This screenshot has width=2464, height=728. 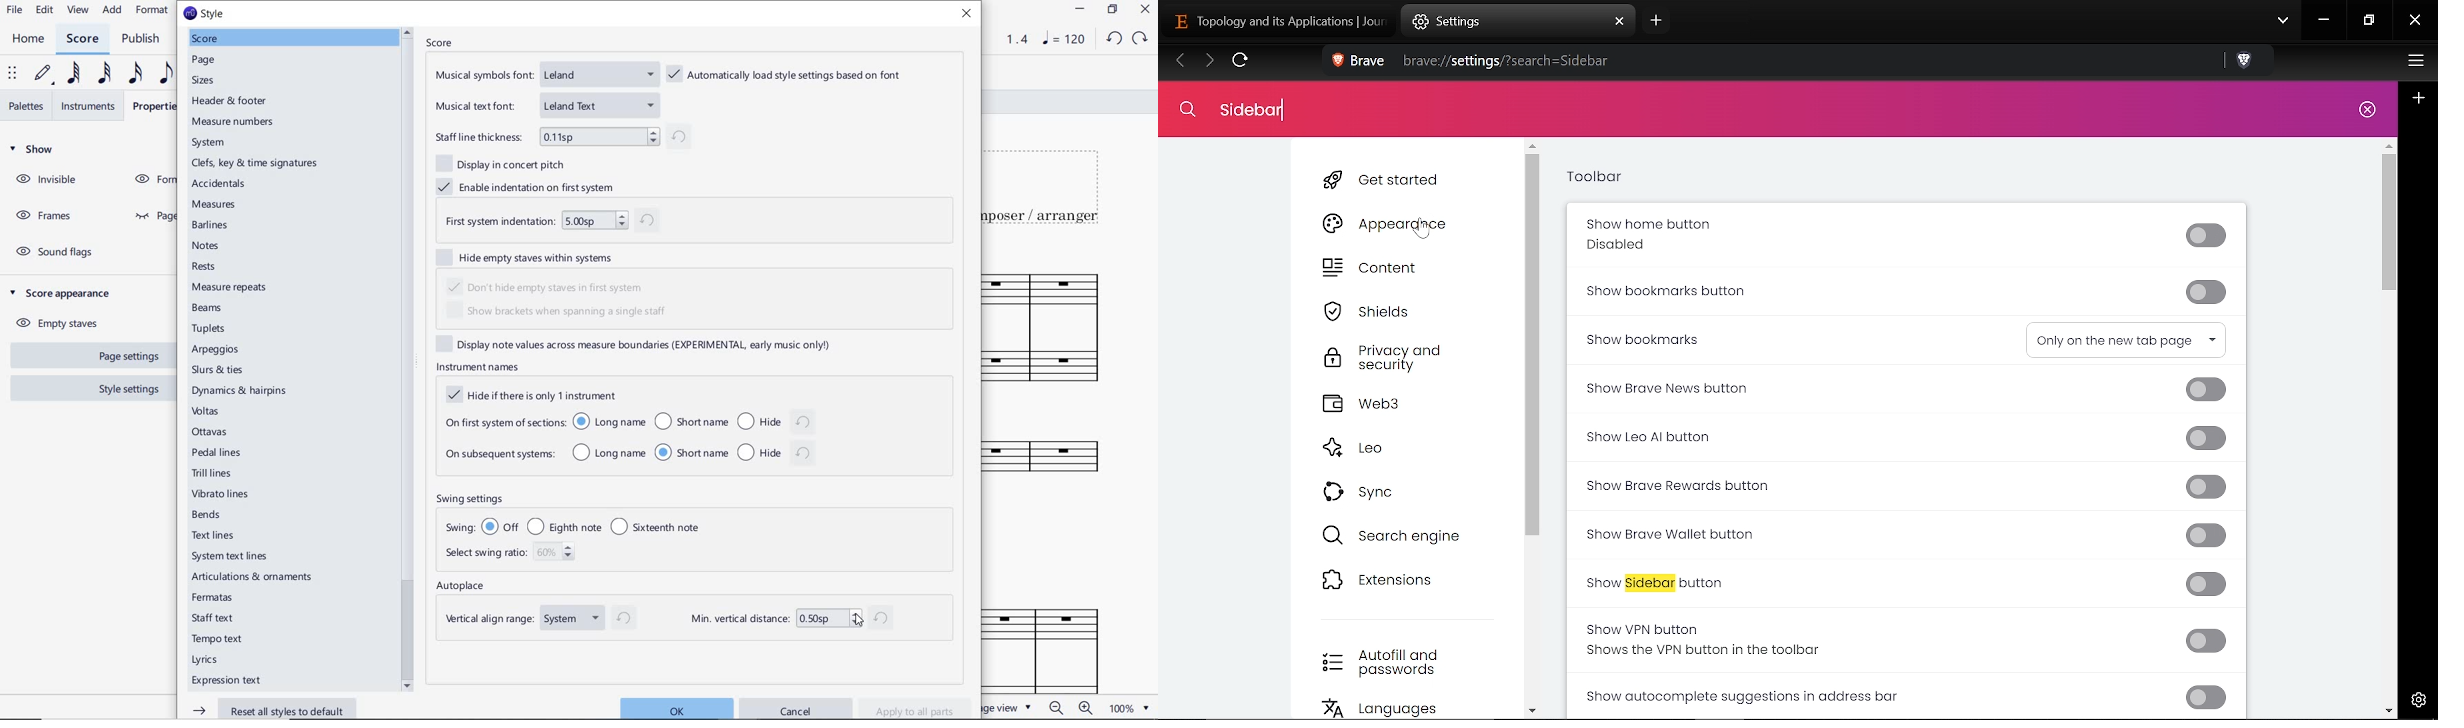 I want to click on CLOSE, so click(x=968, y=15).